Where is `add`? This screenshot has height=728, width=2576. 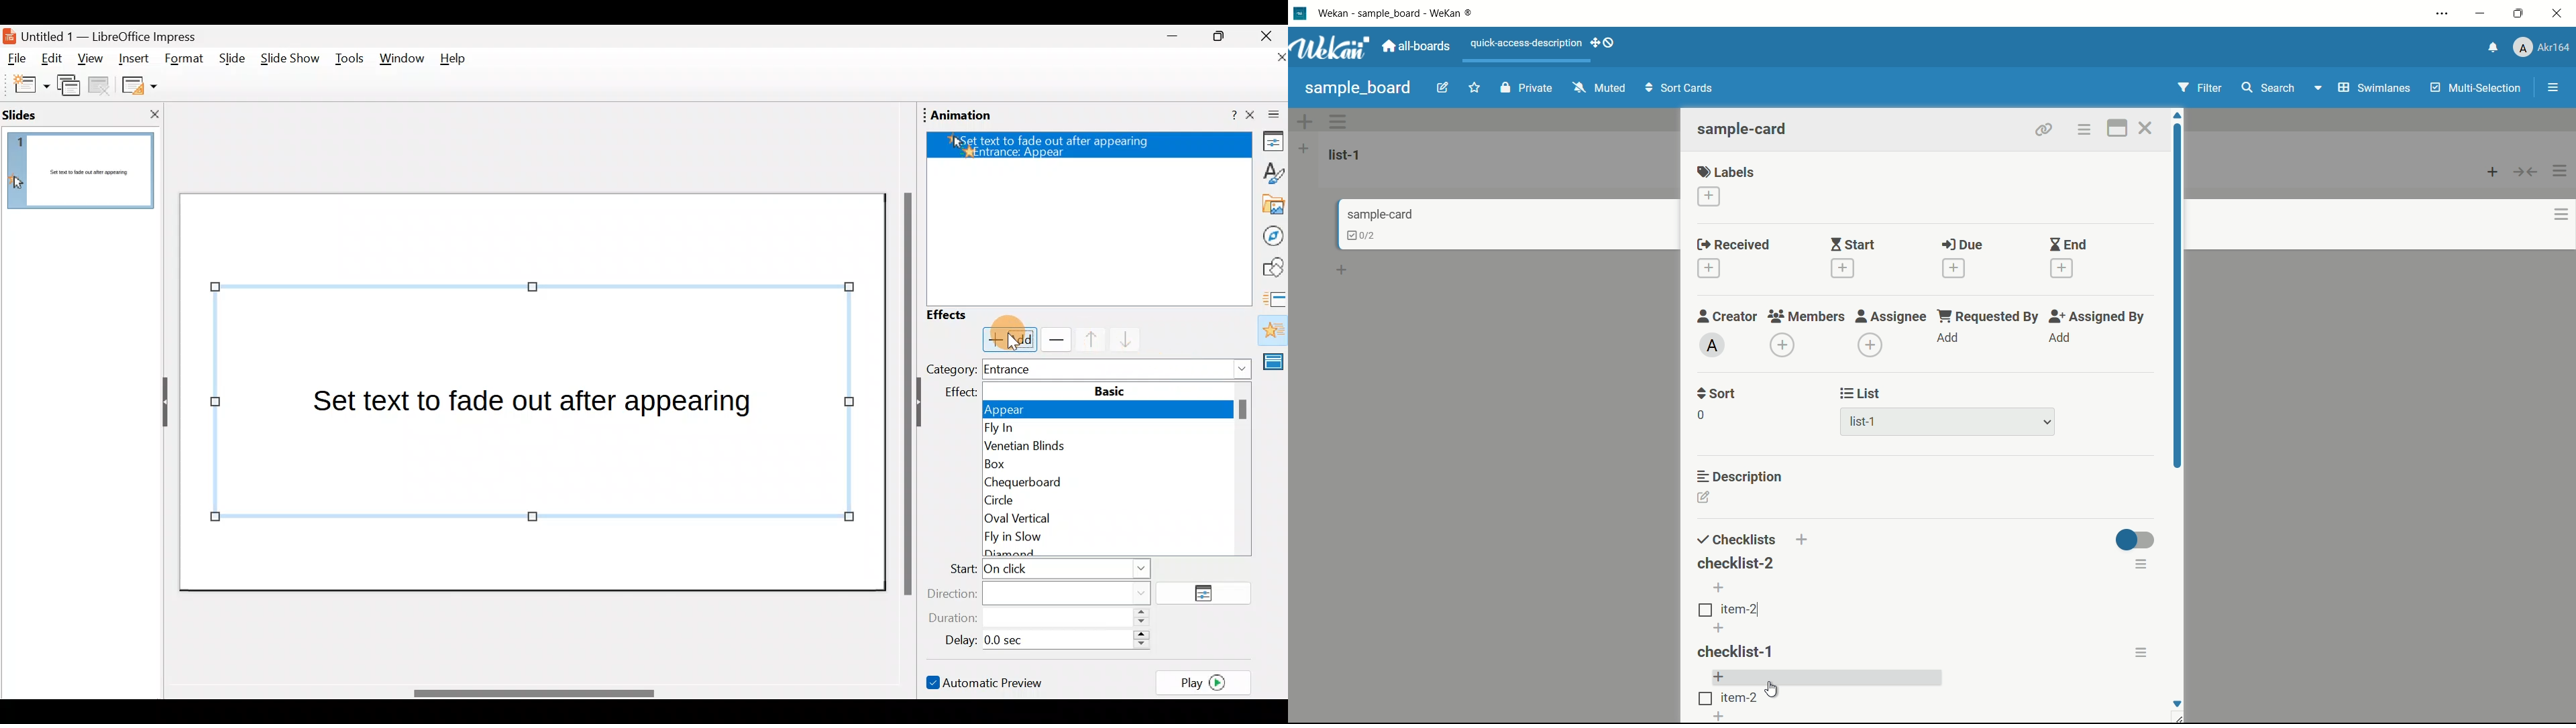 add is located at coordinates (1800, 539).